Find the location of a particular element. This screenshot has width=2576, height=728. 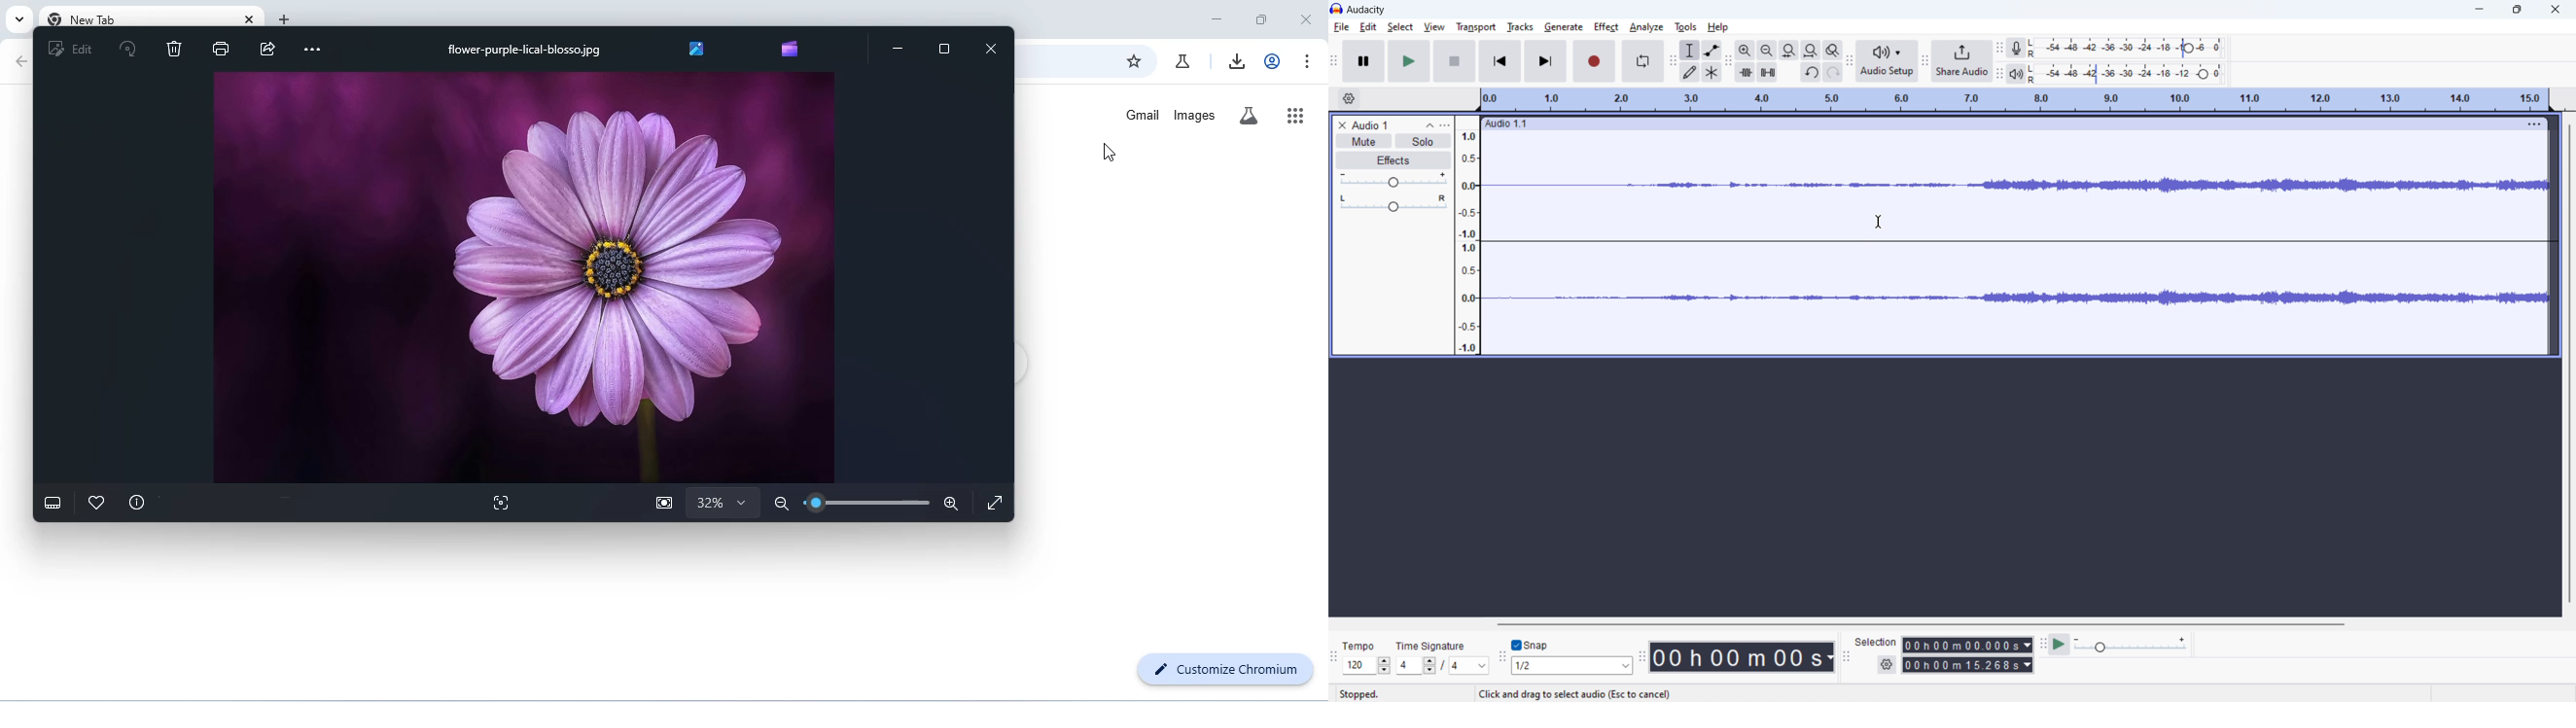

create video with Microsoft clipchamp is located at coordinates (792, 49).